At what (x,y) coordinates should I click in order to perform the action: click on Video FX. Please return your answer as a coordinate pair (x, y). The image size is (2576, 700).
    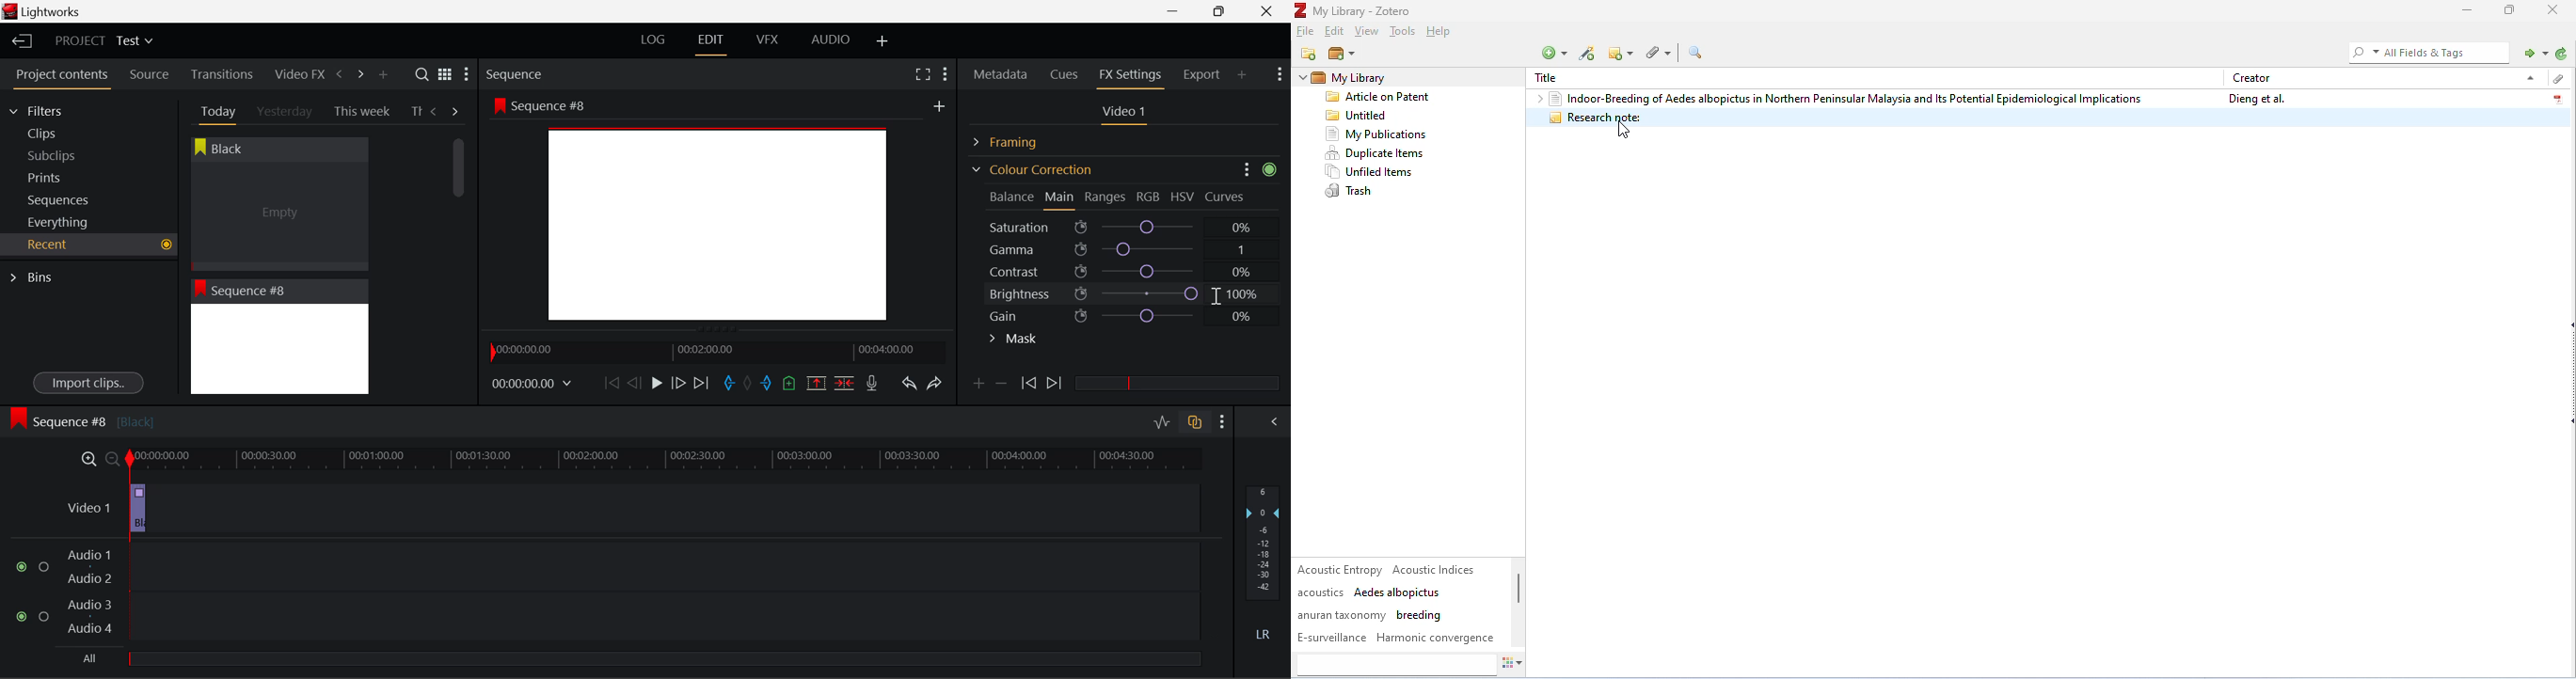
    Looking at the image, I should click on (296, 74).